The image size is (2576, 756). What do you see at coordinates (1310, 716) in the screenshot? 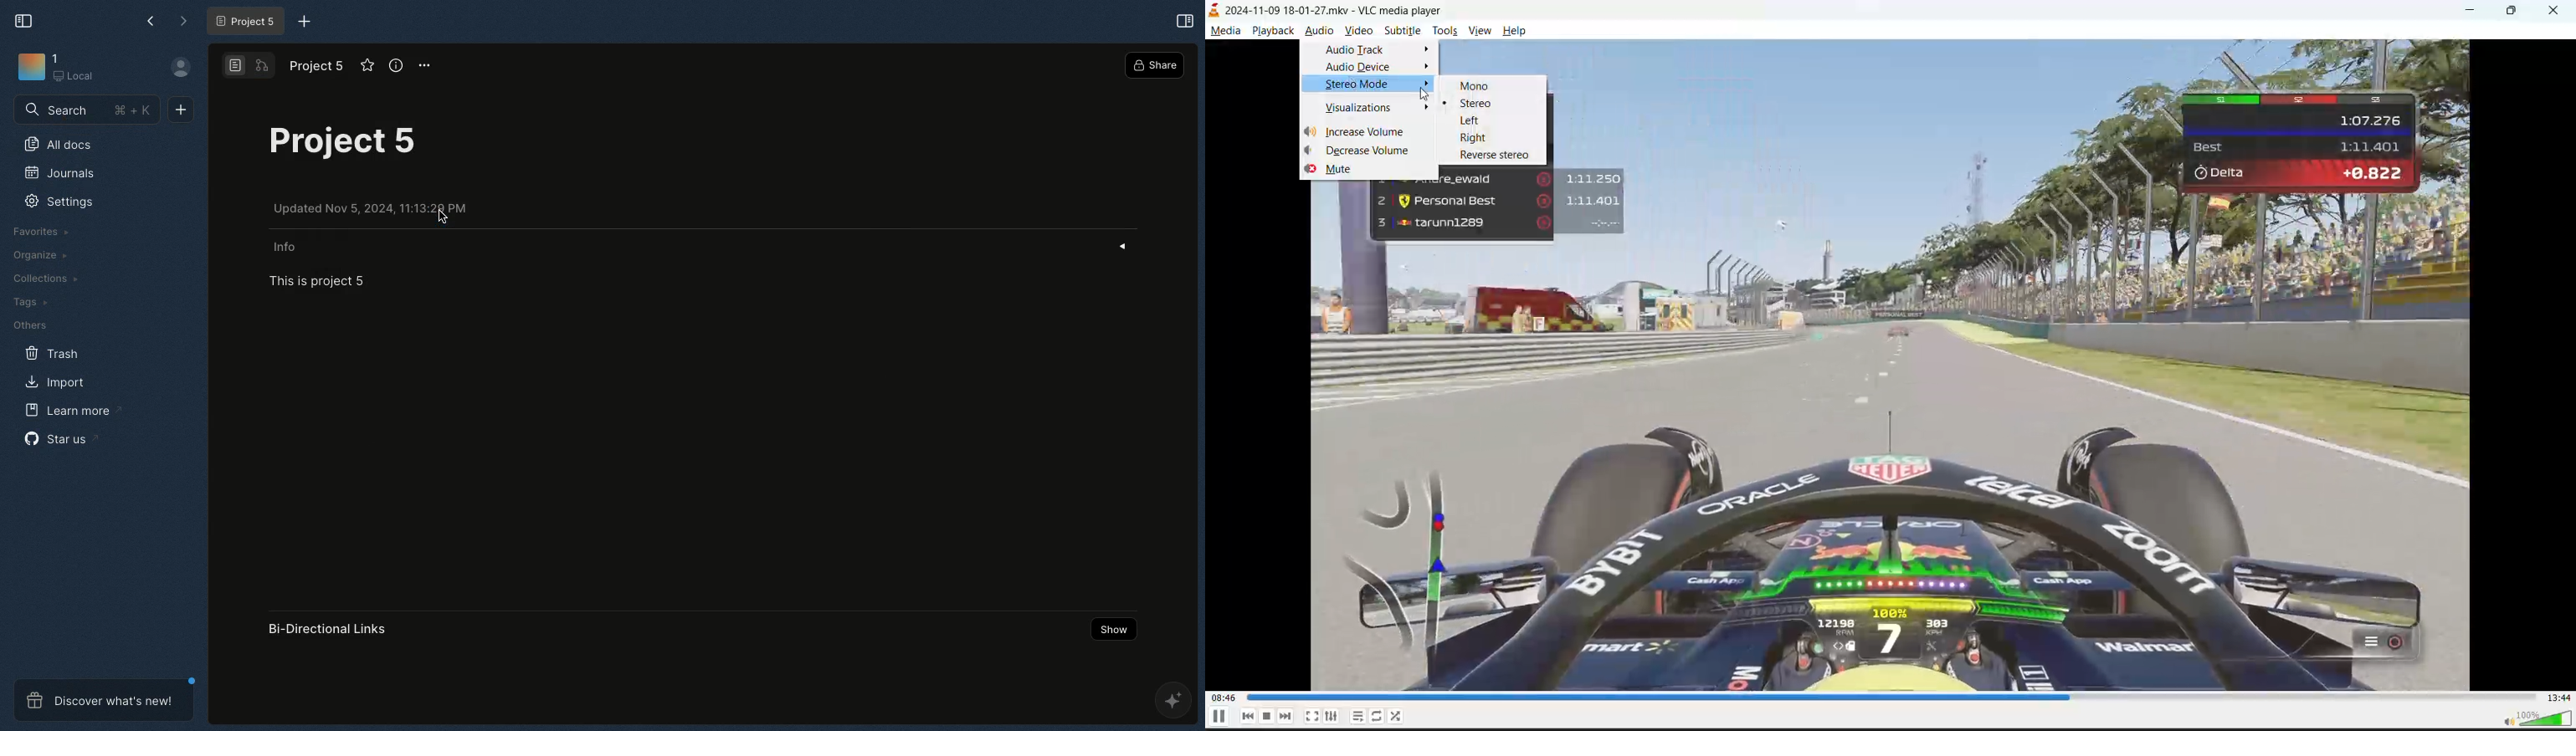
I see `fullscreen` at bounding box center [1310, 716].